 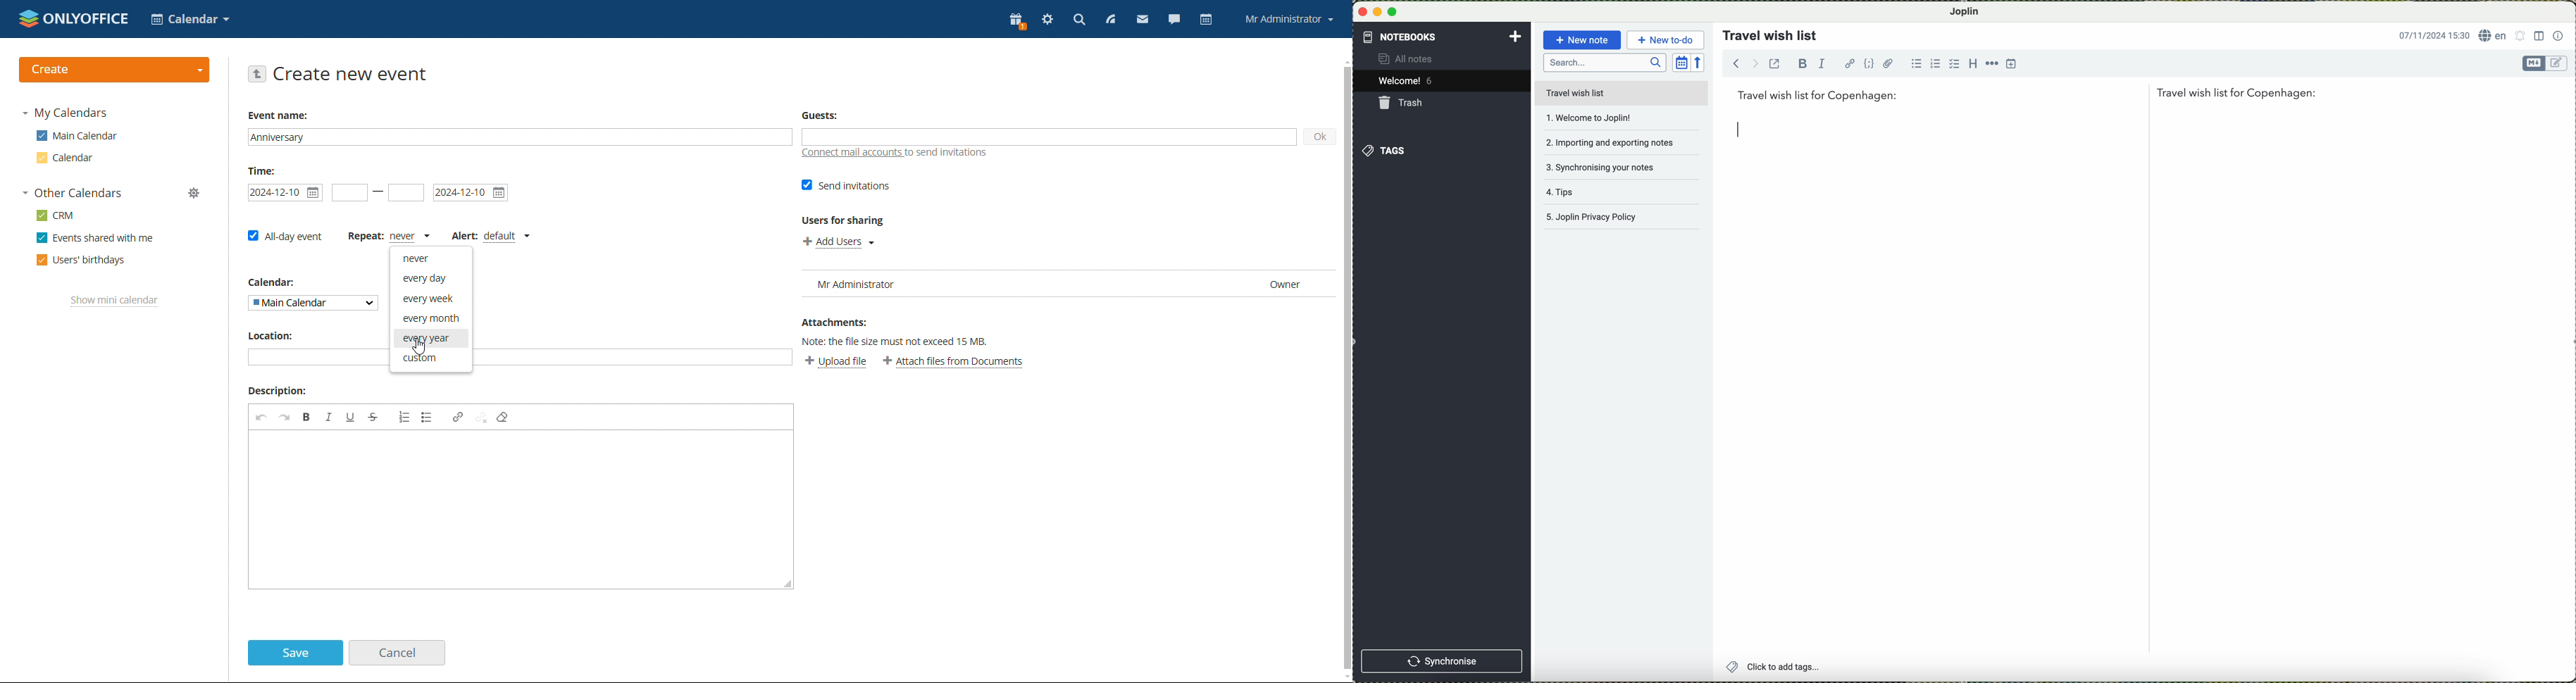 What do you see at coordinates (406, 193) in the screenshot?
I see `end time` at bounding box center [406, 193].